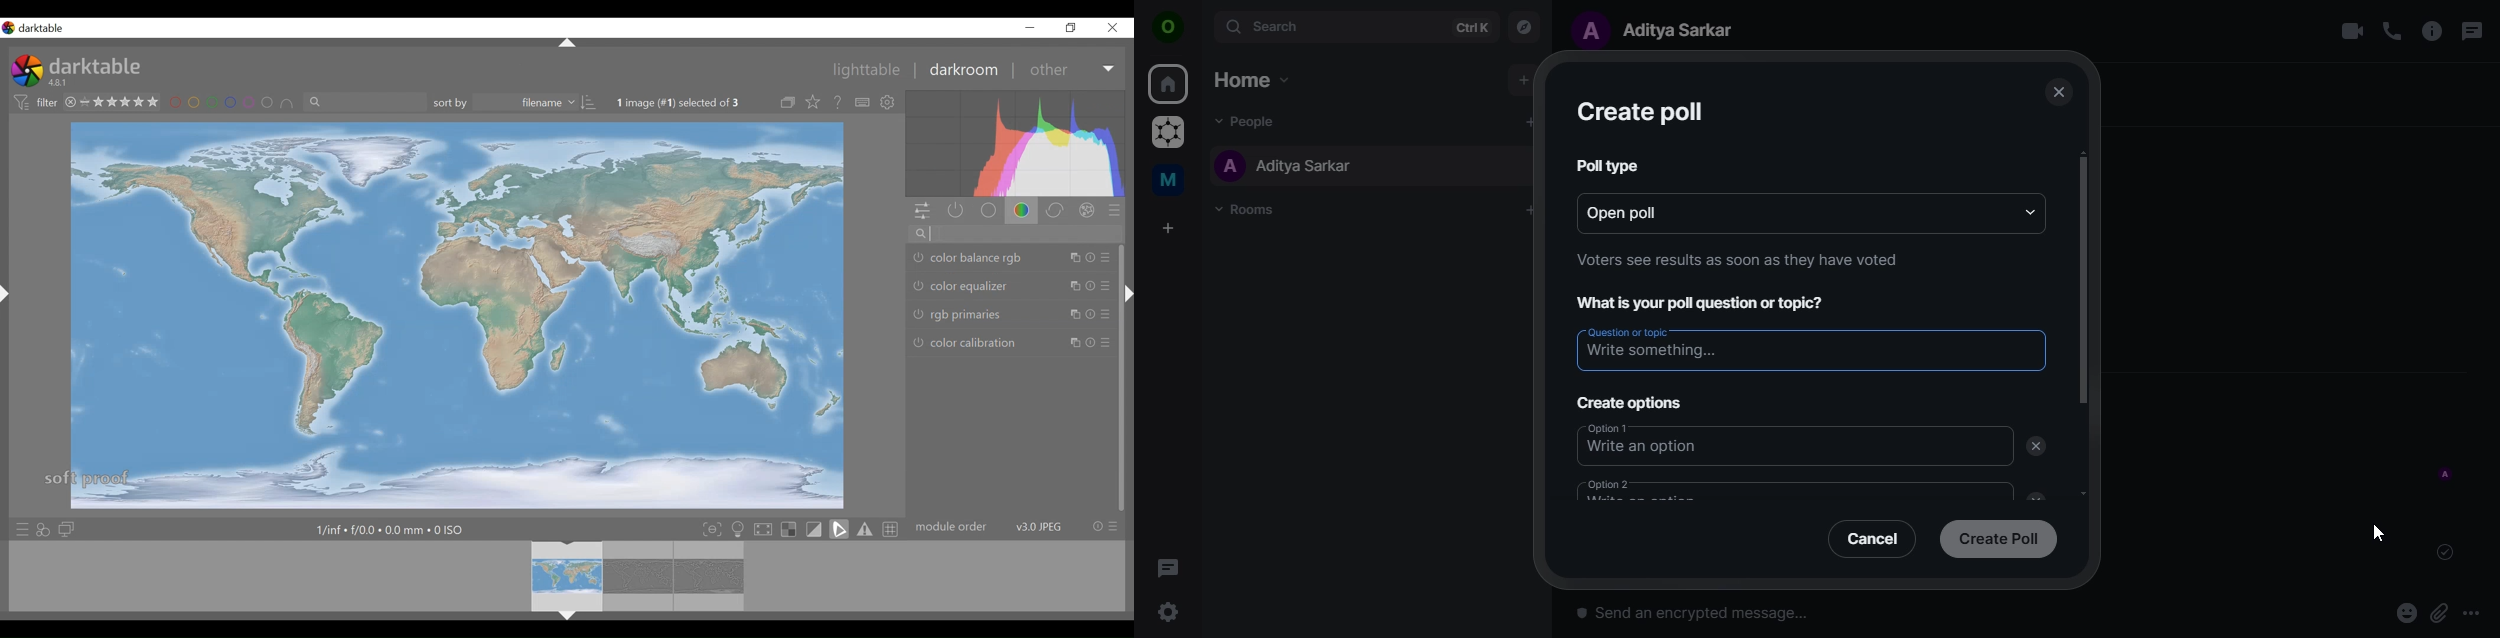 The width and height of the screenshot is (2520, 644). I want to click on home, so click(1170, 85).